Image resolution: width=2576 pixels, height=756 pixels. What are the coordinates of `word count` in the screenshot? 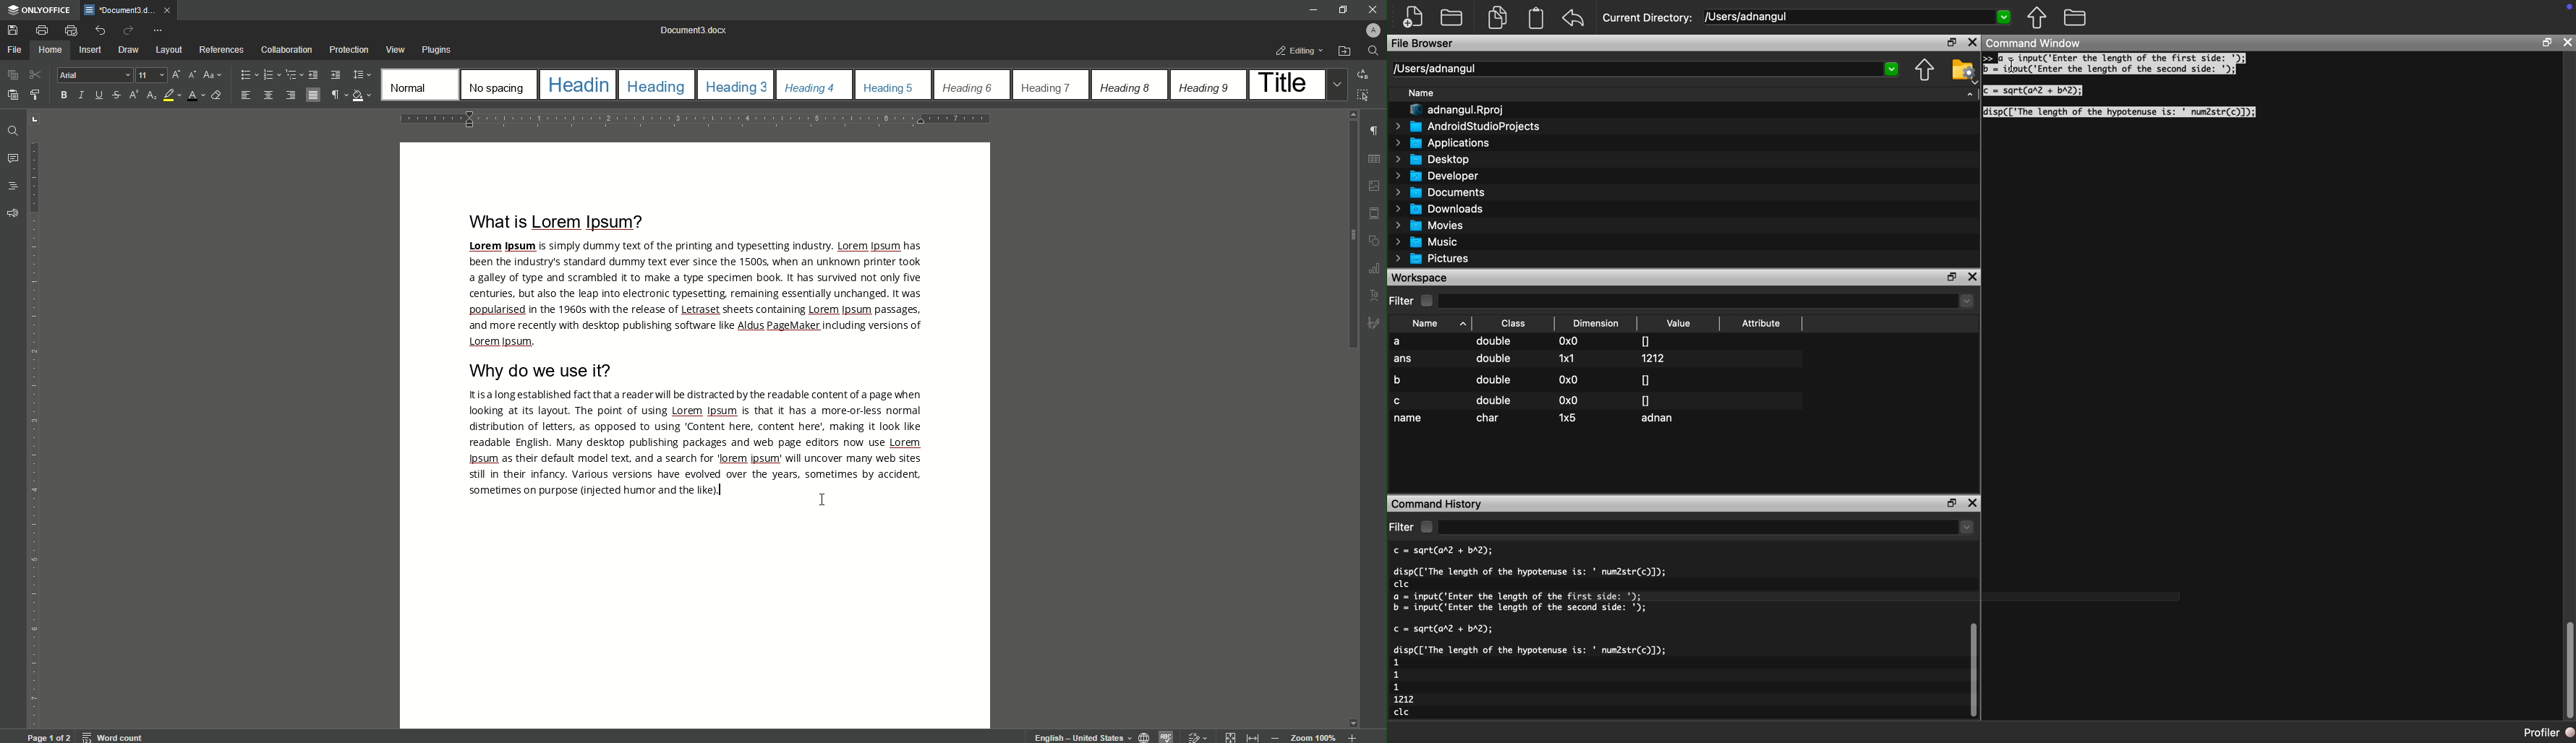 It's located at (111, 738).